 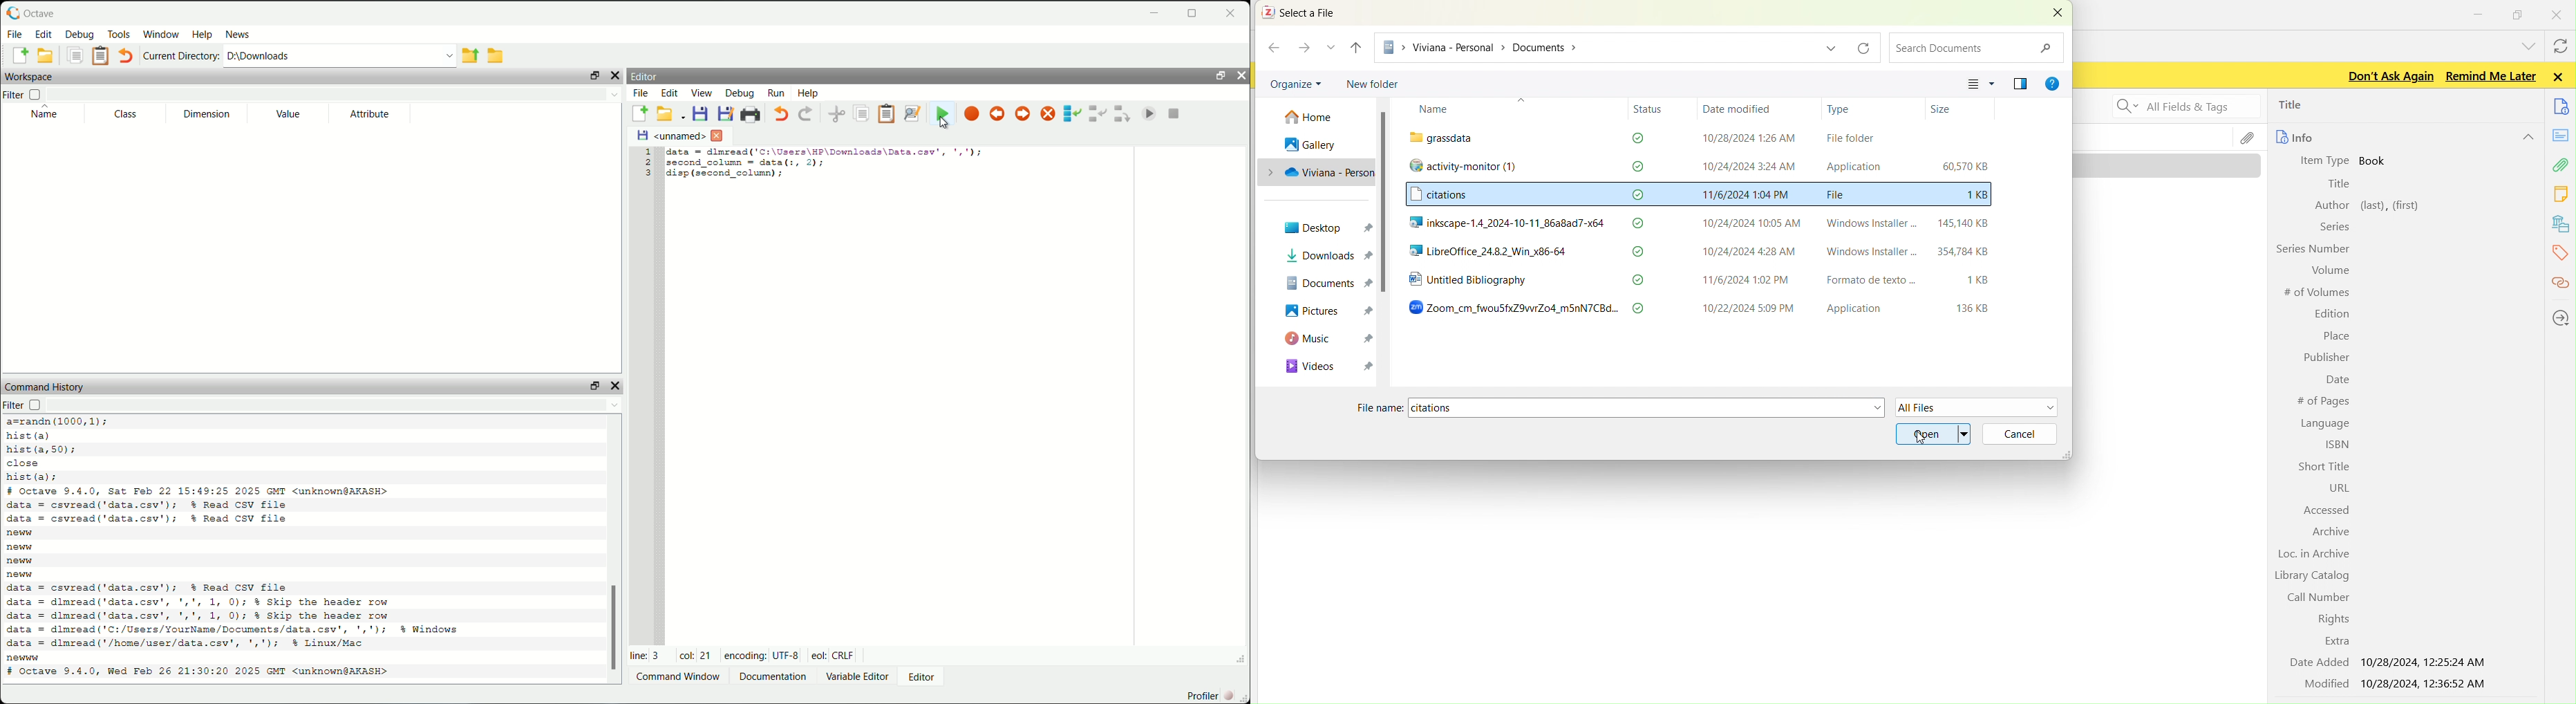 What do you see at coordinates (887, 113) in the screenshot?
I see `paste` at bounding box center [887, 113].